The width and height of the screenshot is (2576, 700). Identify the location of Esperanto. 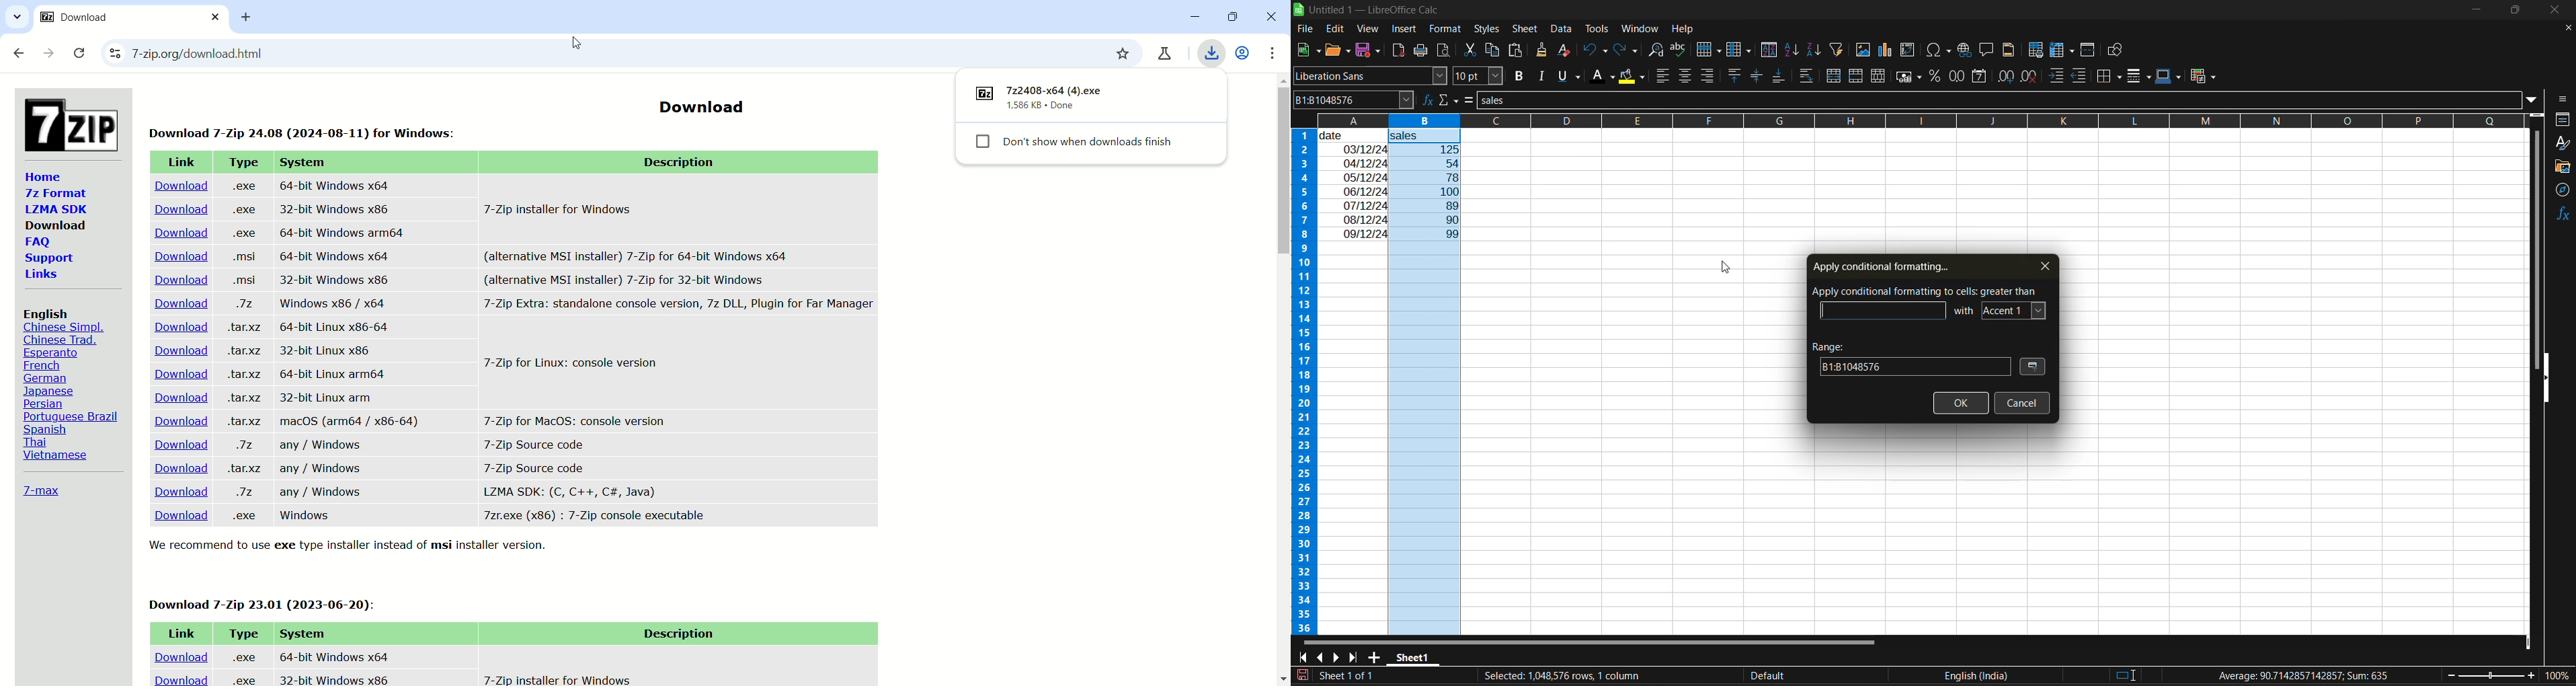
(49, 353).